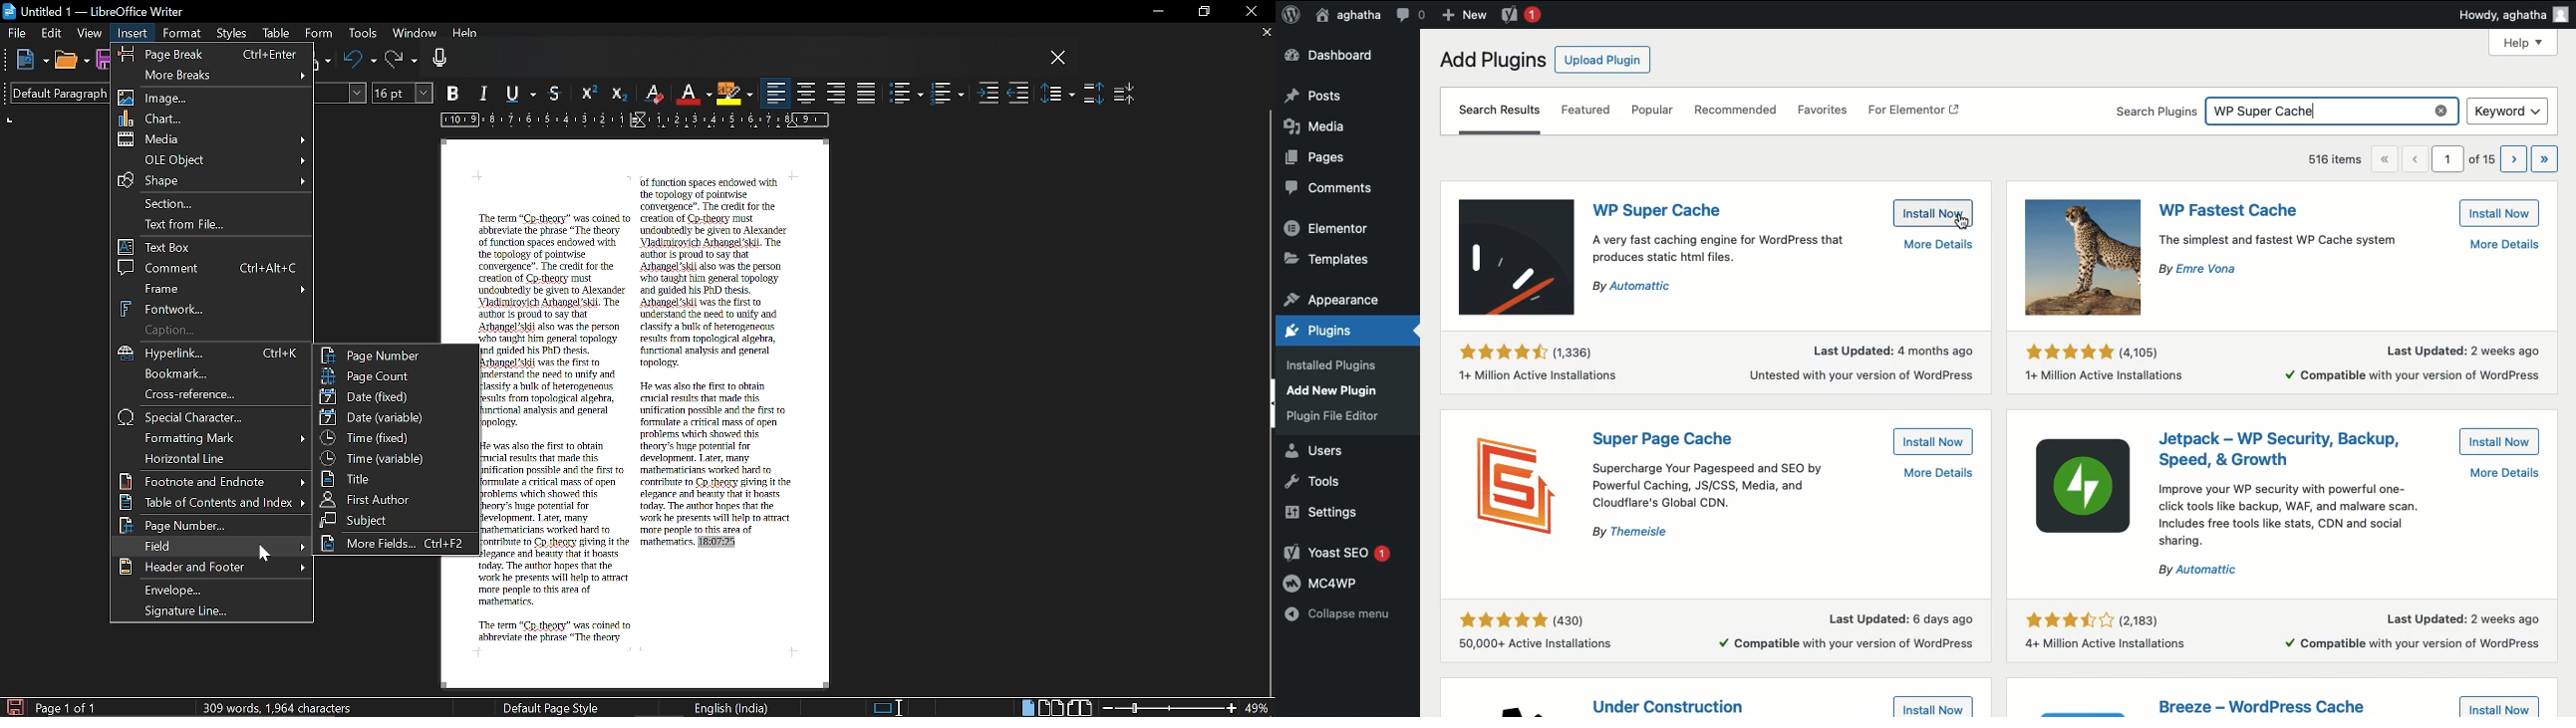  Describe the element at coordinates (1291, 16) in the screenshot. I see `Logo` at that location.